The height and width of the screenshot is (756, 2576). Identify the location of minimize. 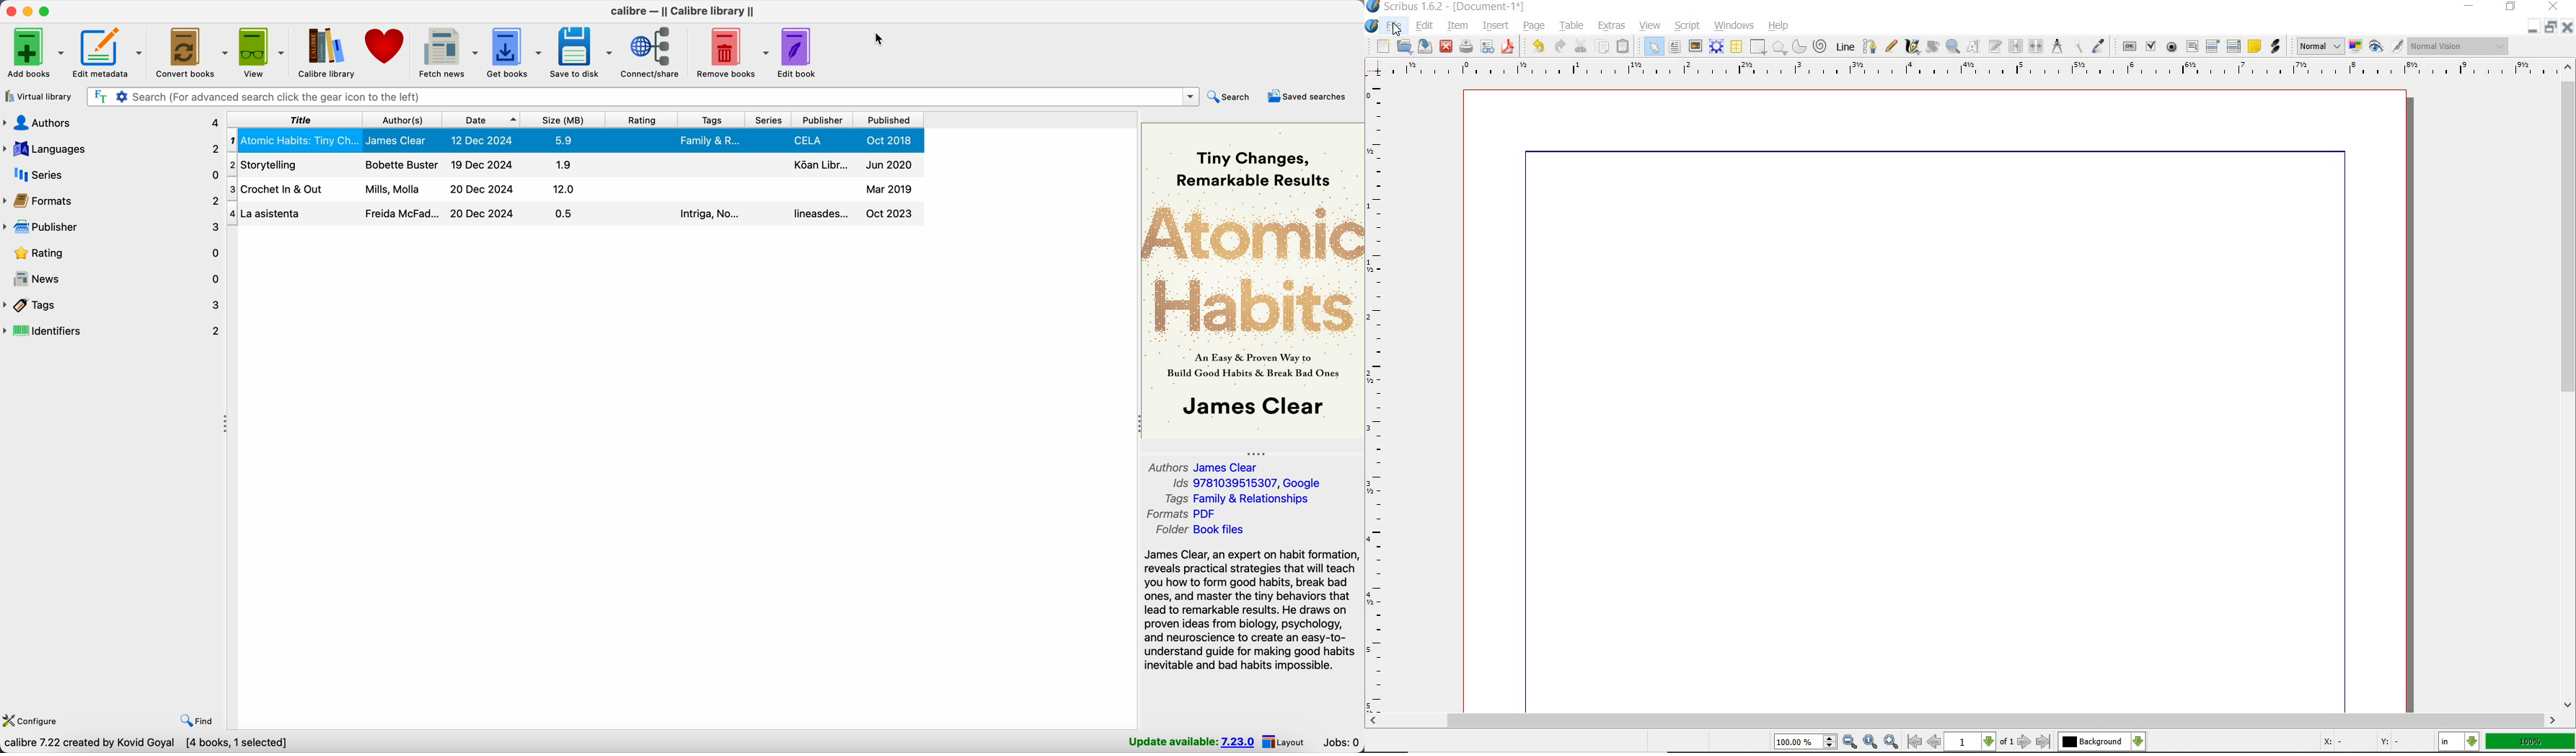
(2468, 6).